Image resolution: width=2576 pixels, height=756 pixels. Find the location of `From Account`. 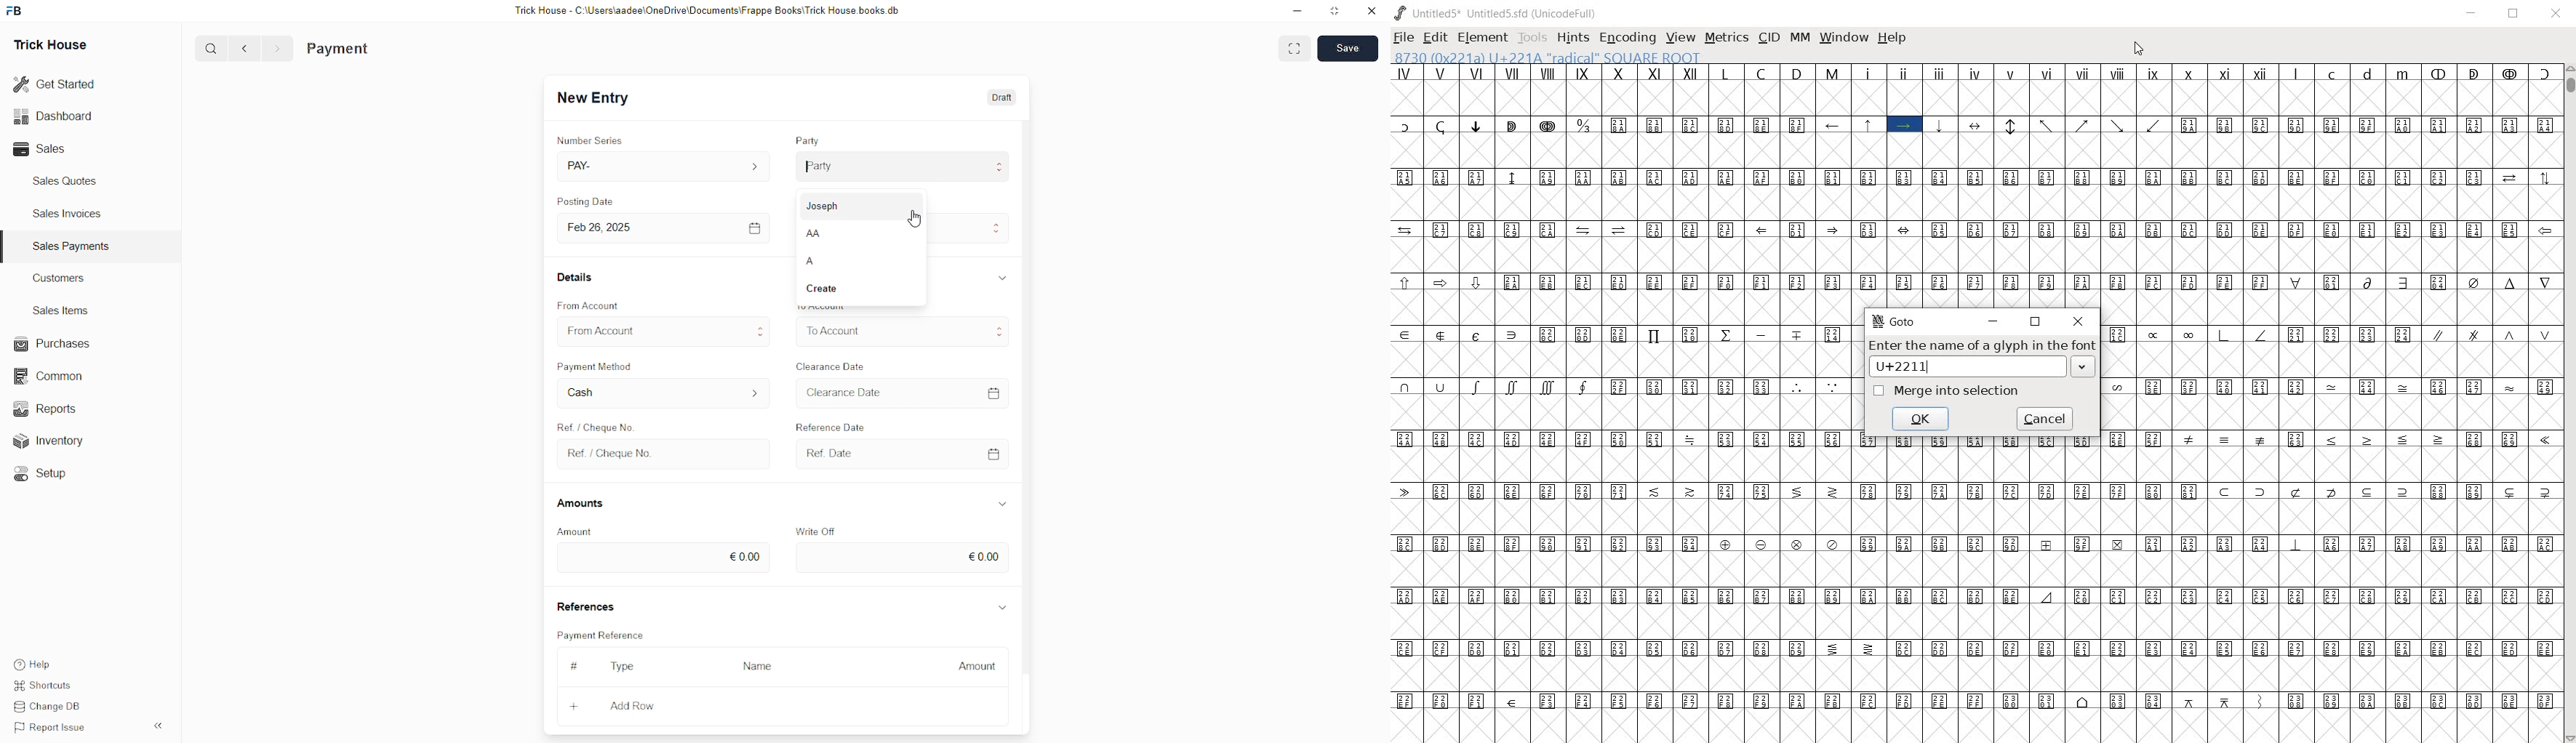

From Account is located at coordinates (589, 306).